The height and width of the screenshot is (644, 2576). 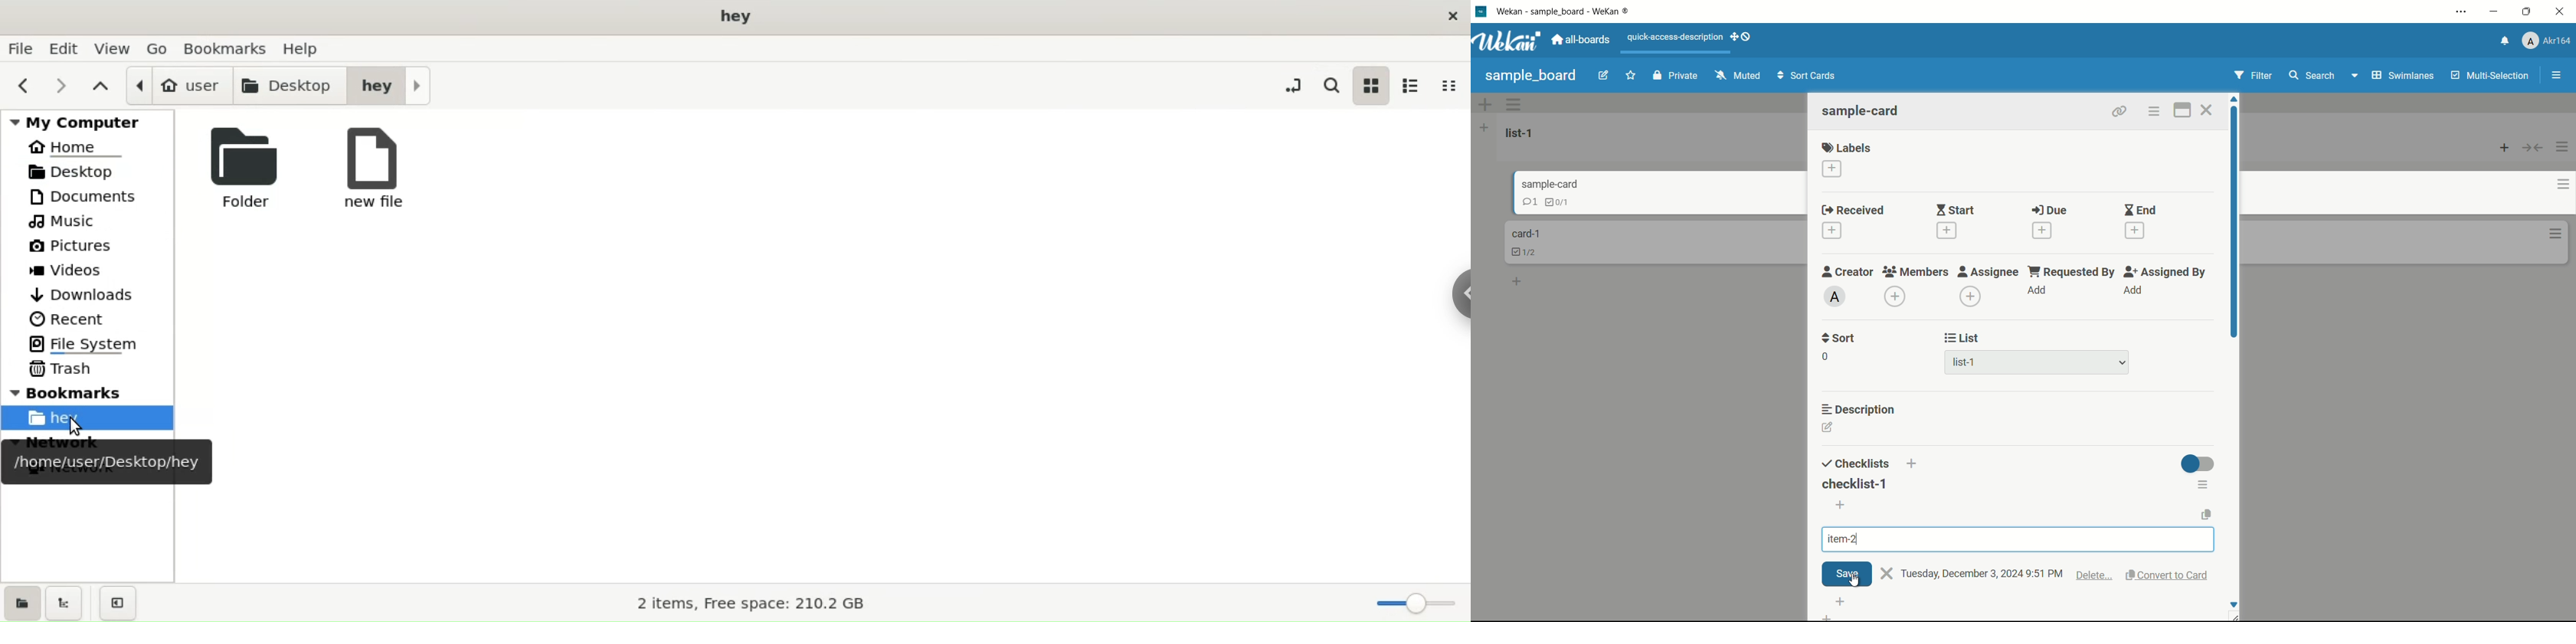 I want to click on multi-selection, so click(x=2491, y=75).